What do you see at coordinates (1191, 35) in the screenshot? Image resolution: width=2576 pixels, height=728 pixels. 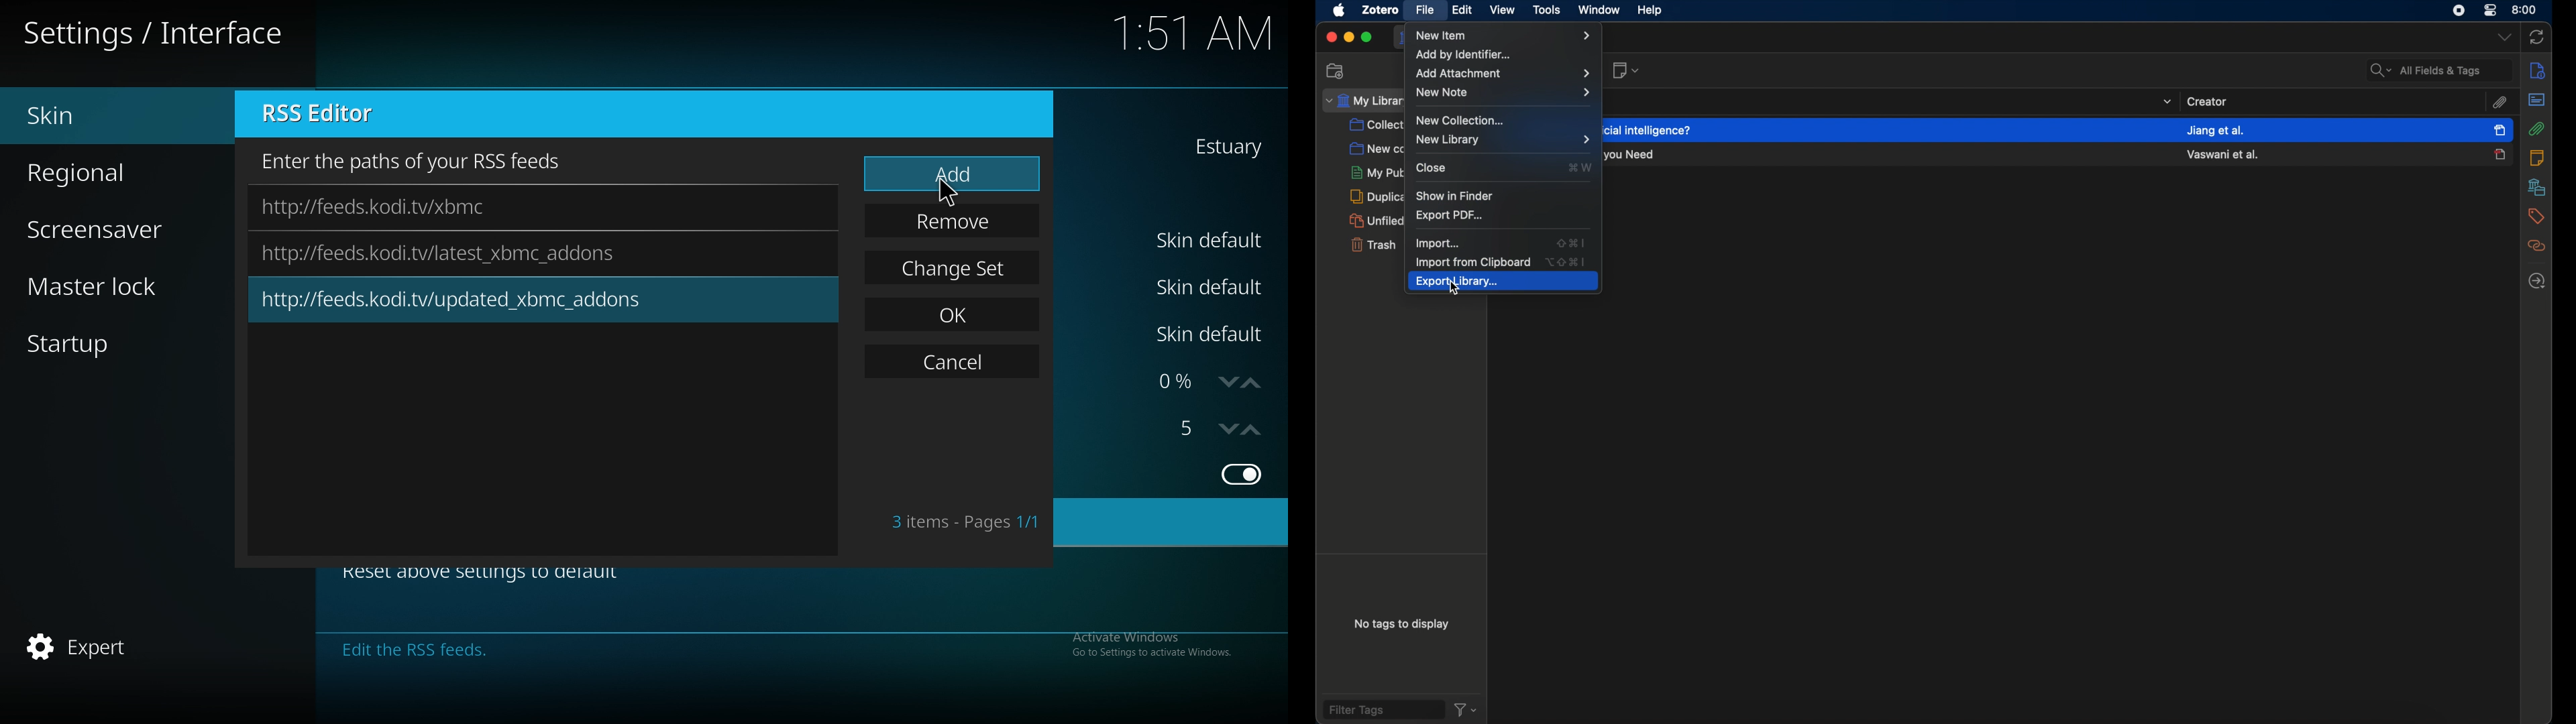 I see `1.51 AM` at bounding box center [1191, 35].